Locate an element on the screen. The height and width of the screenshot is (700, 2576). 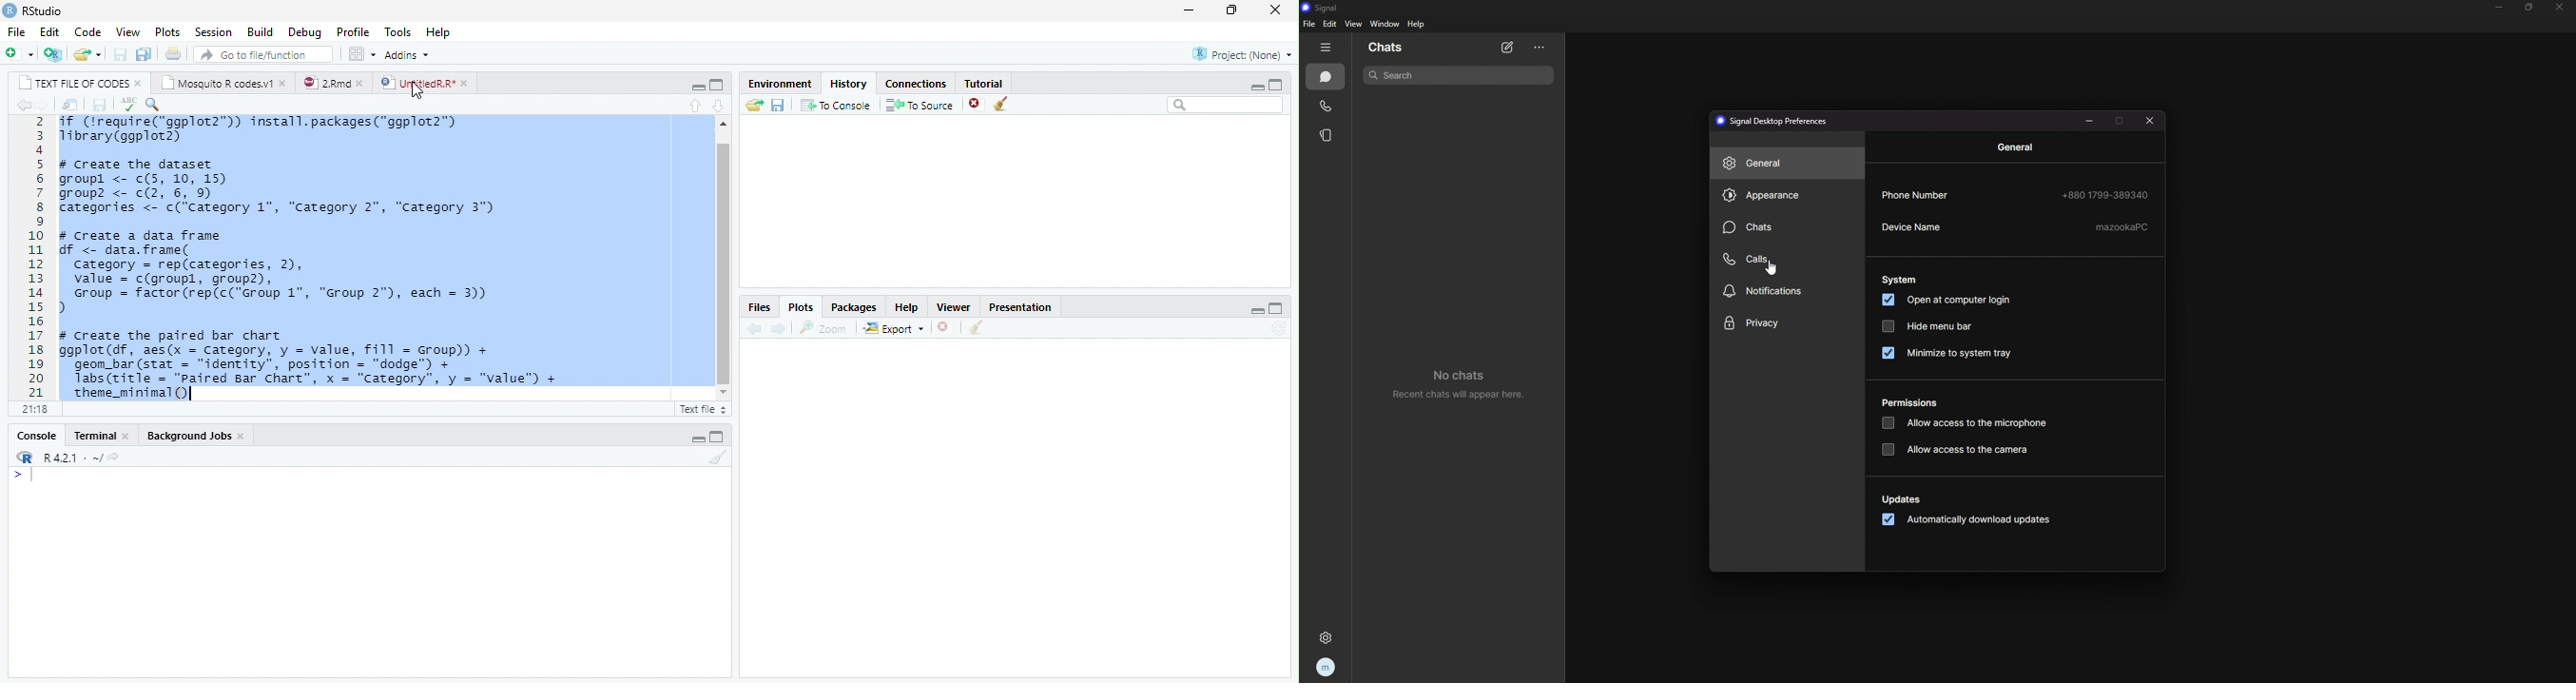
open an existing file is located at coordinates (87, 53).